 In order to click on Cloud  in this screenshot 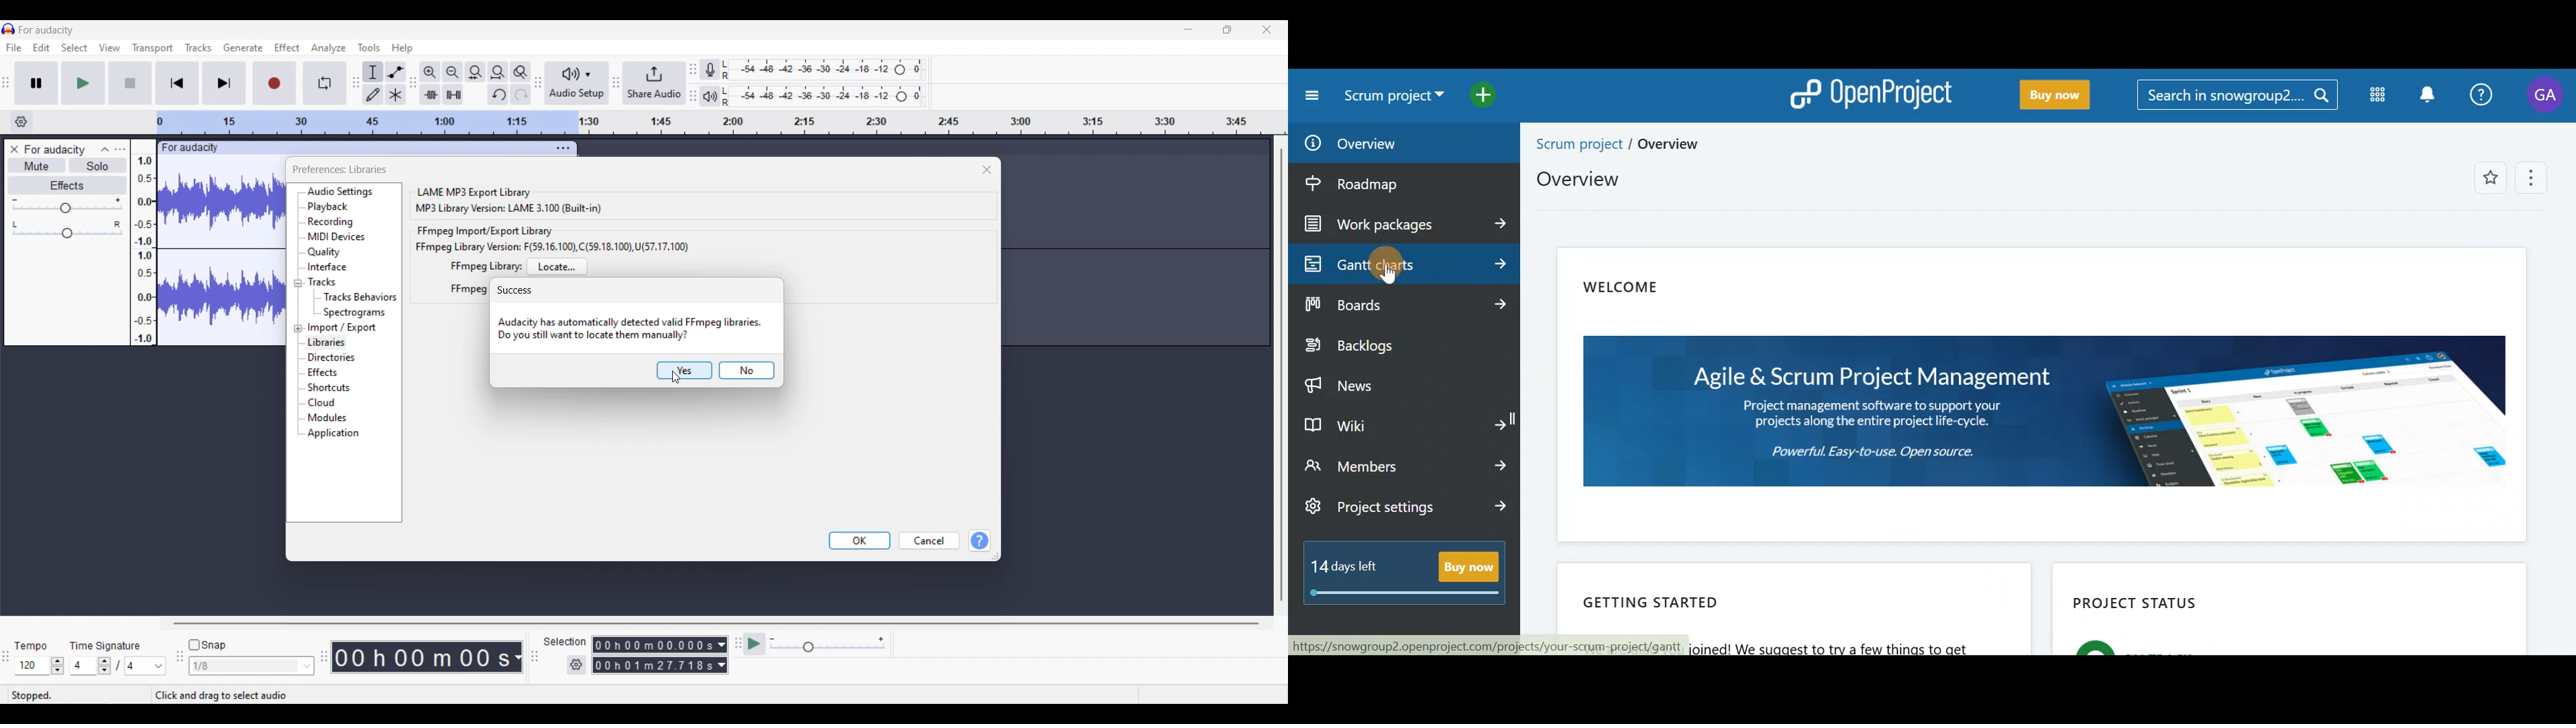, I will do `click(323, 402)`.